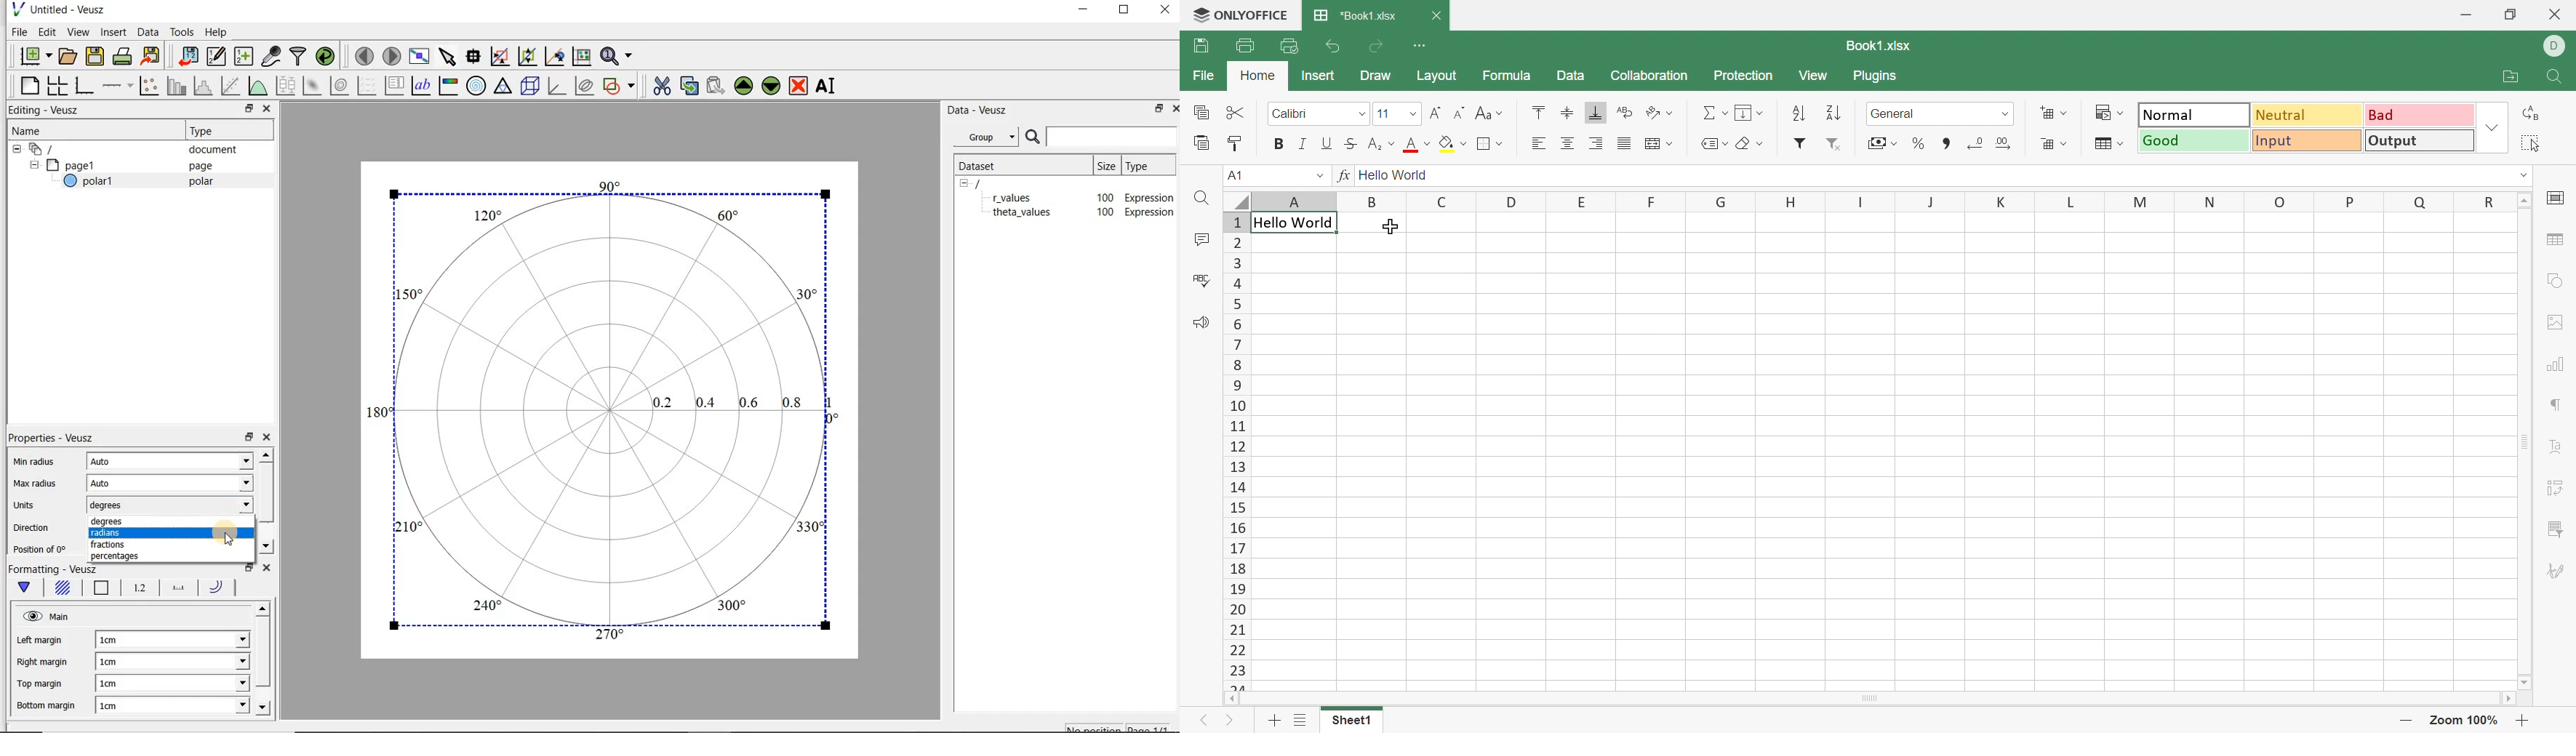  I want to click on Align top, so click(1540, 111).